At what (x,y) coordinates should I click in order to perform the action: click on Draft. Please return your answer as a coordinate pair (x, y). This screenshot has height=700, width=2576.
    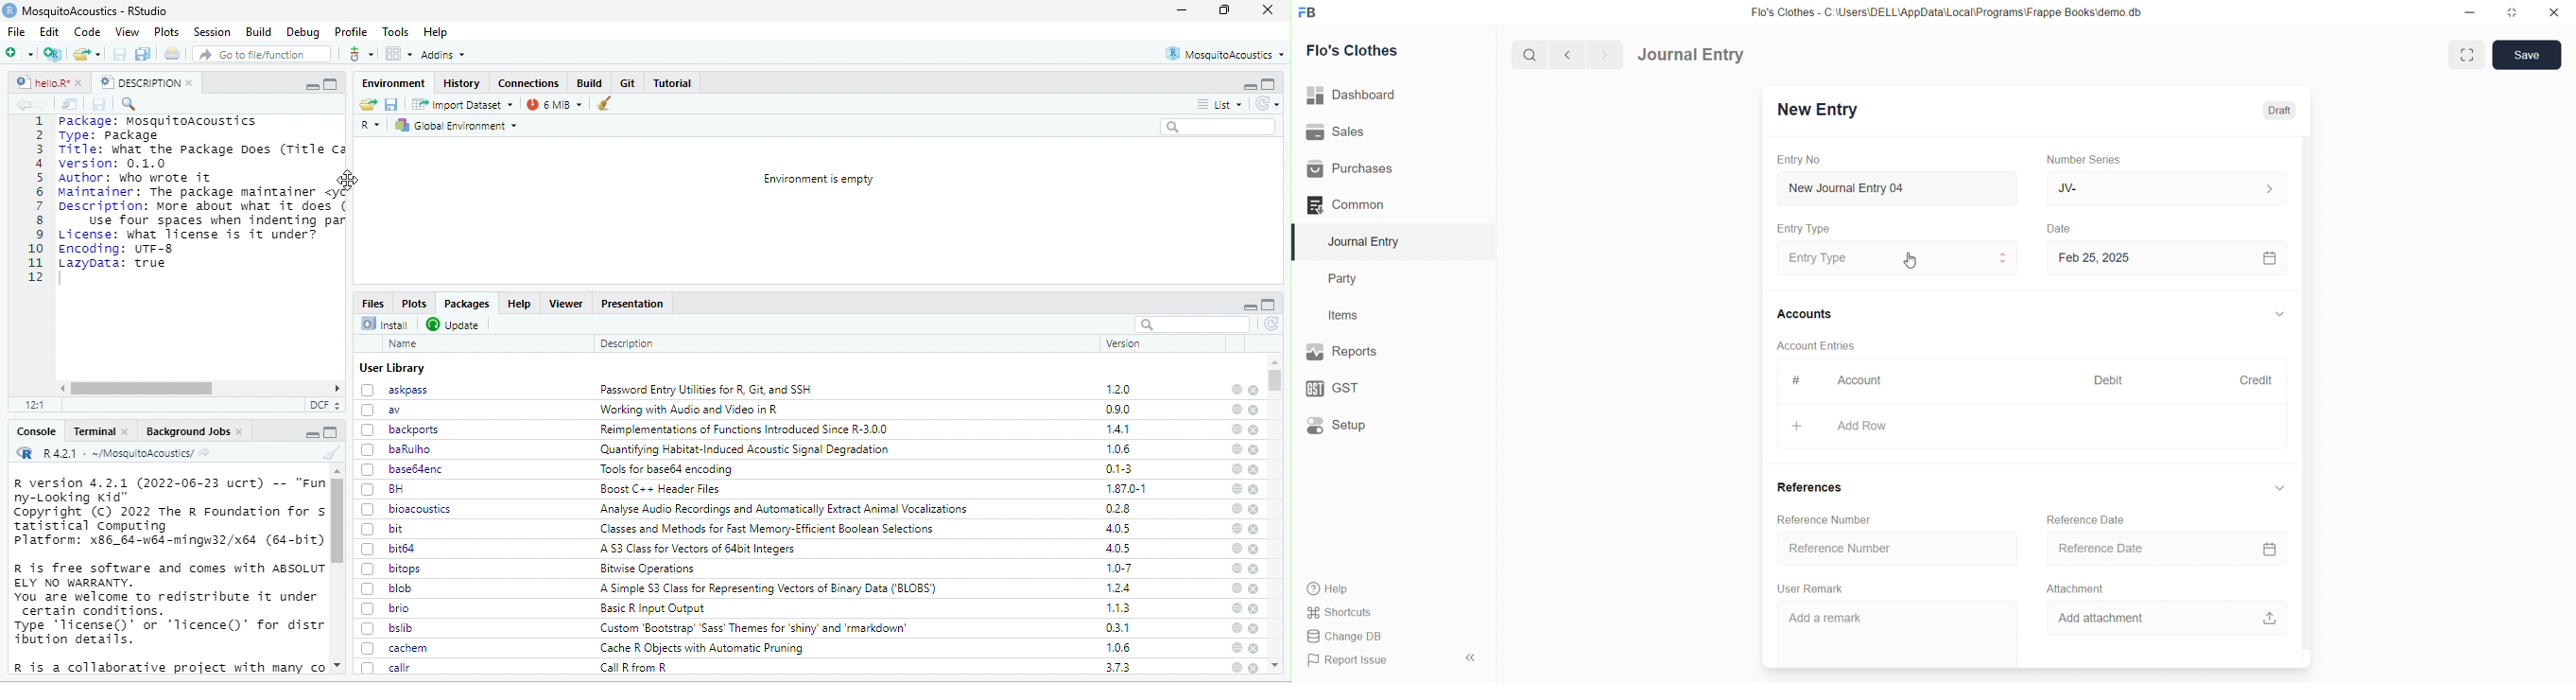
    Looking at the image, I should click on (2280, 110).